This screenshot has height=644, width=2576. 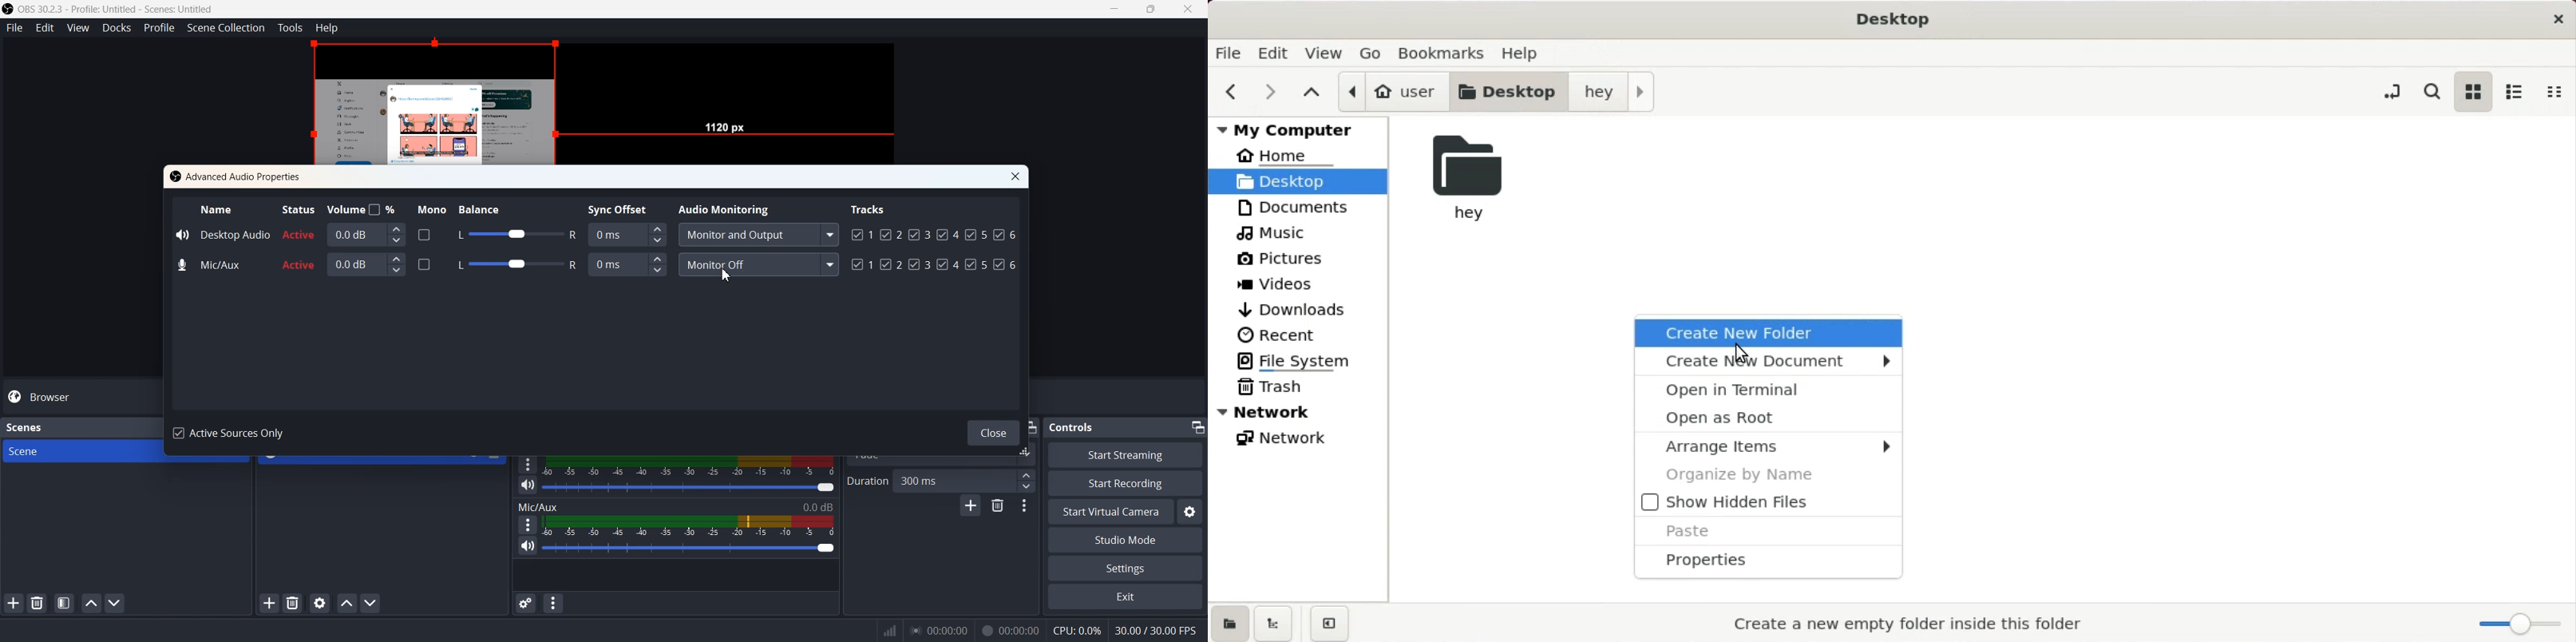 What do you see at coordinates (629, 264) in the screenshot?
I see `Sync Offset ` at bounding box center [629, 264].